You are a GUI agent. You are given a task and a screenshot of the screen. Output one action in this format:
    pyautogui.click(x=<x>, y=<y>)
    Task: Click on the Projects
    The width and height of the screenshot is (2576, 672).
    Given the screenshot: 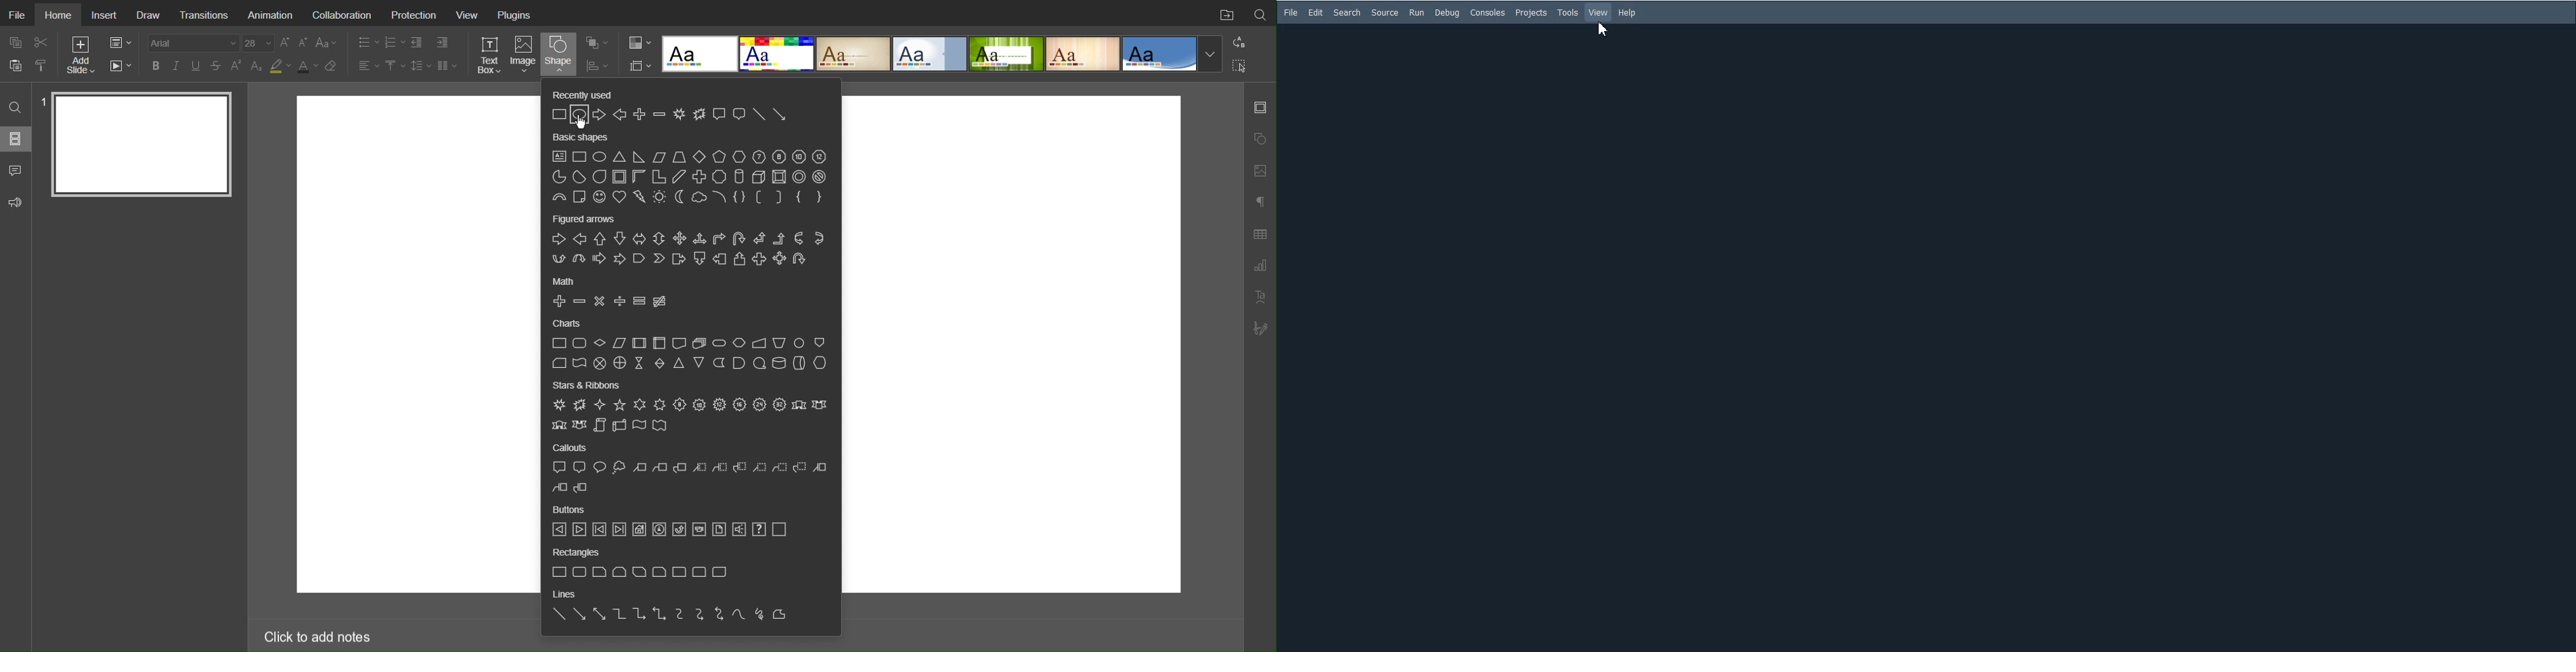 What is the action you would take?
    pyautogui.click(x=1531, y=13)
    